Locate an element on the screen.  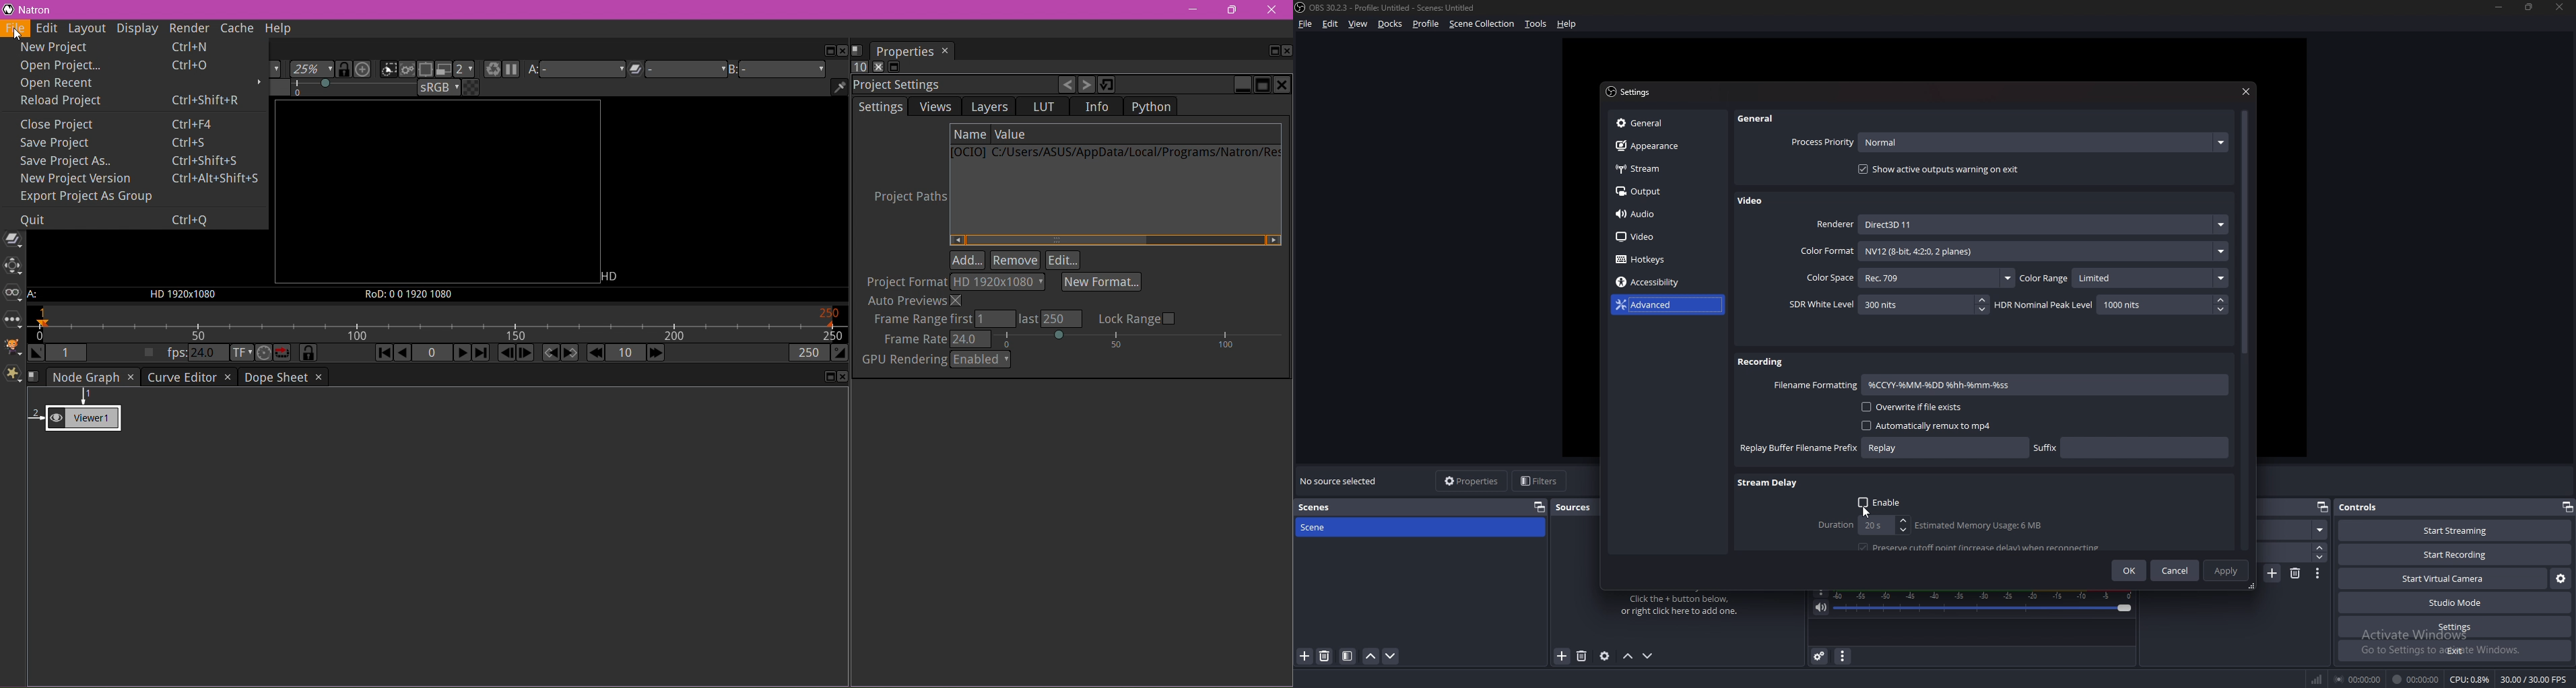
profile is located at coordinates (1428, 24).